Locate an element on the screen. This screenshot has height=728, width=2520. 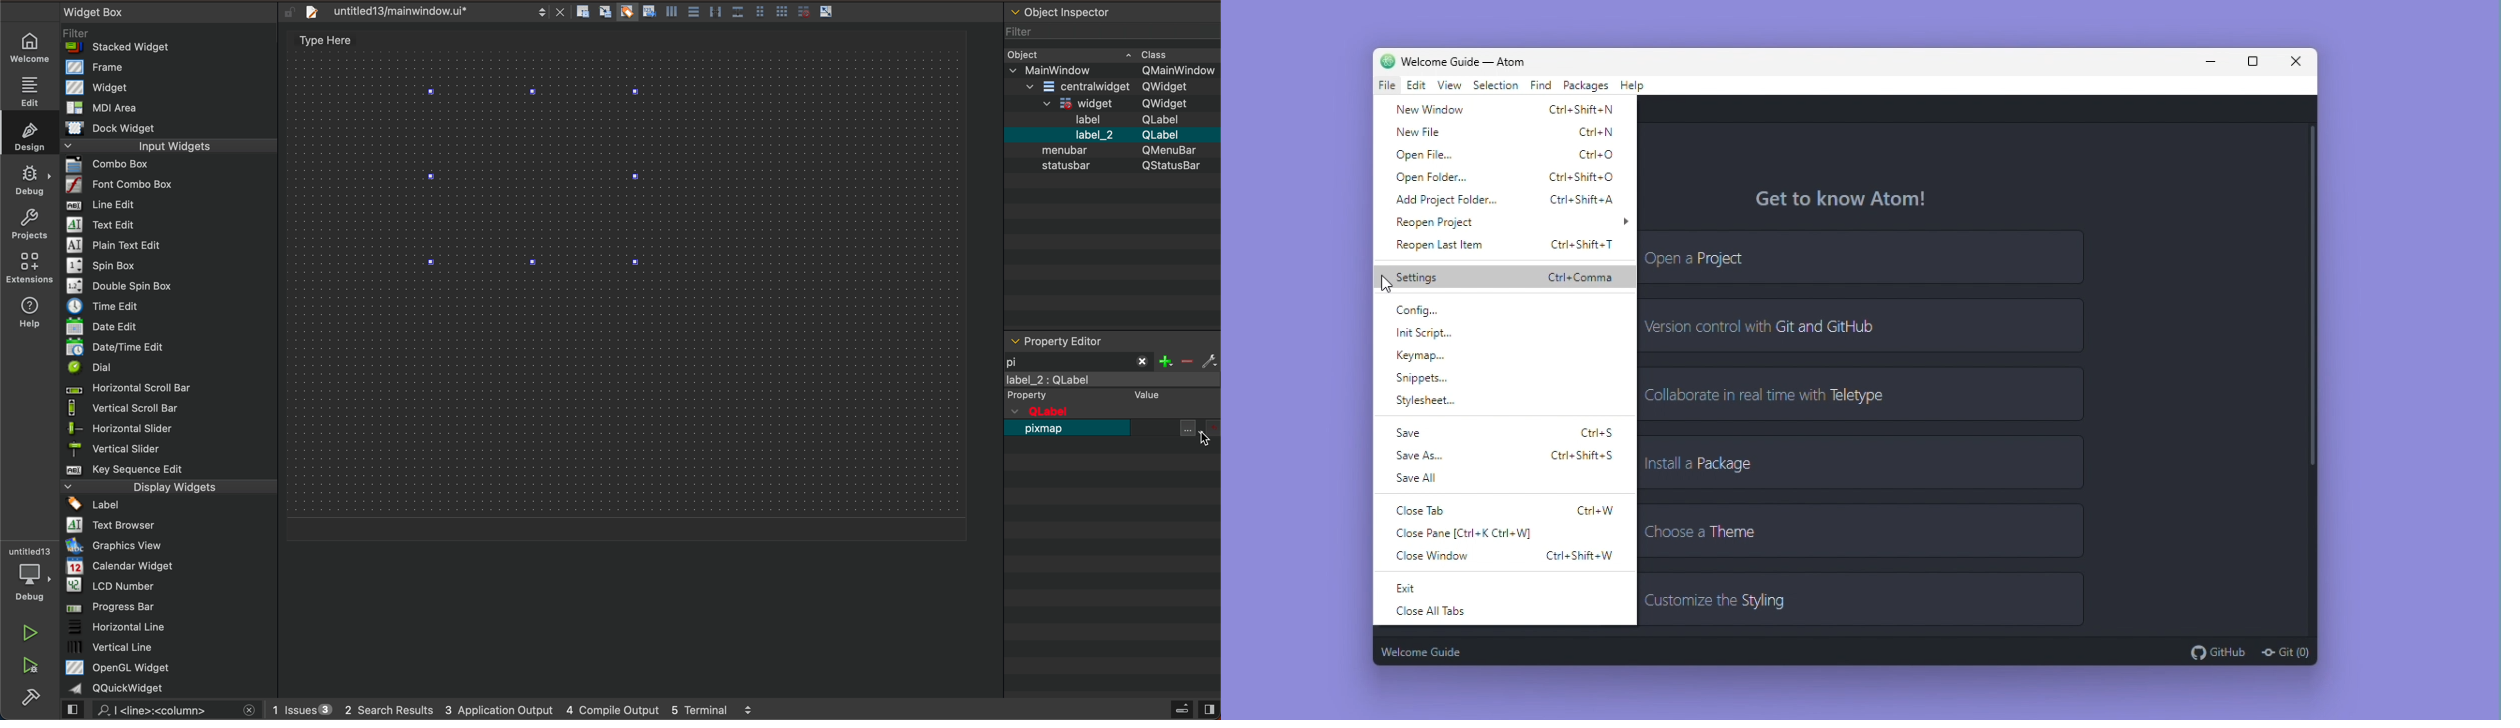
Open folder Ctrl+Shift+O is located at coordinates (1503, 177).